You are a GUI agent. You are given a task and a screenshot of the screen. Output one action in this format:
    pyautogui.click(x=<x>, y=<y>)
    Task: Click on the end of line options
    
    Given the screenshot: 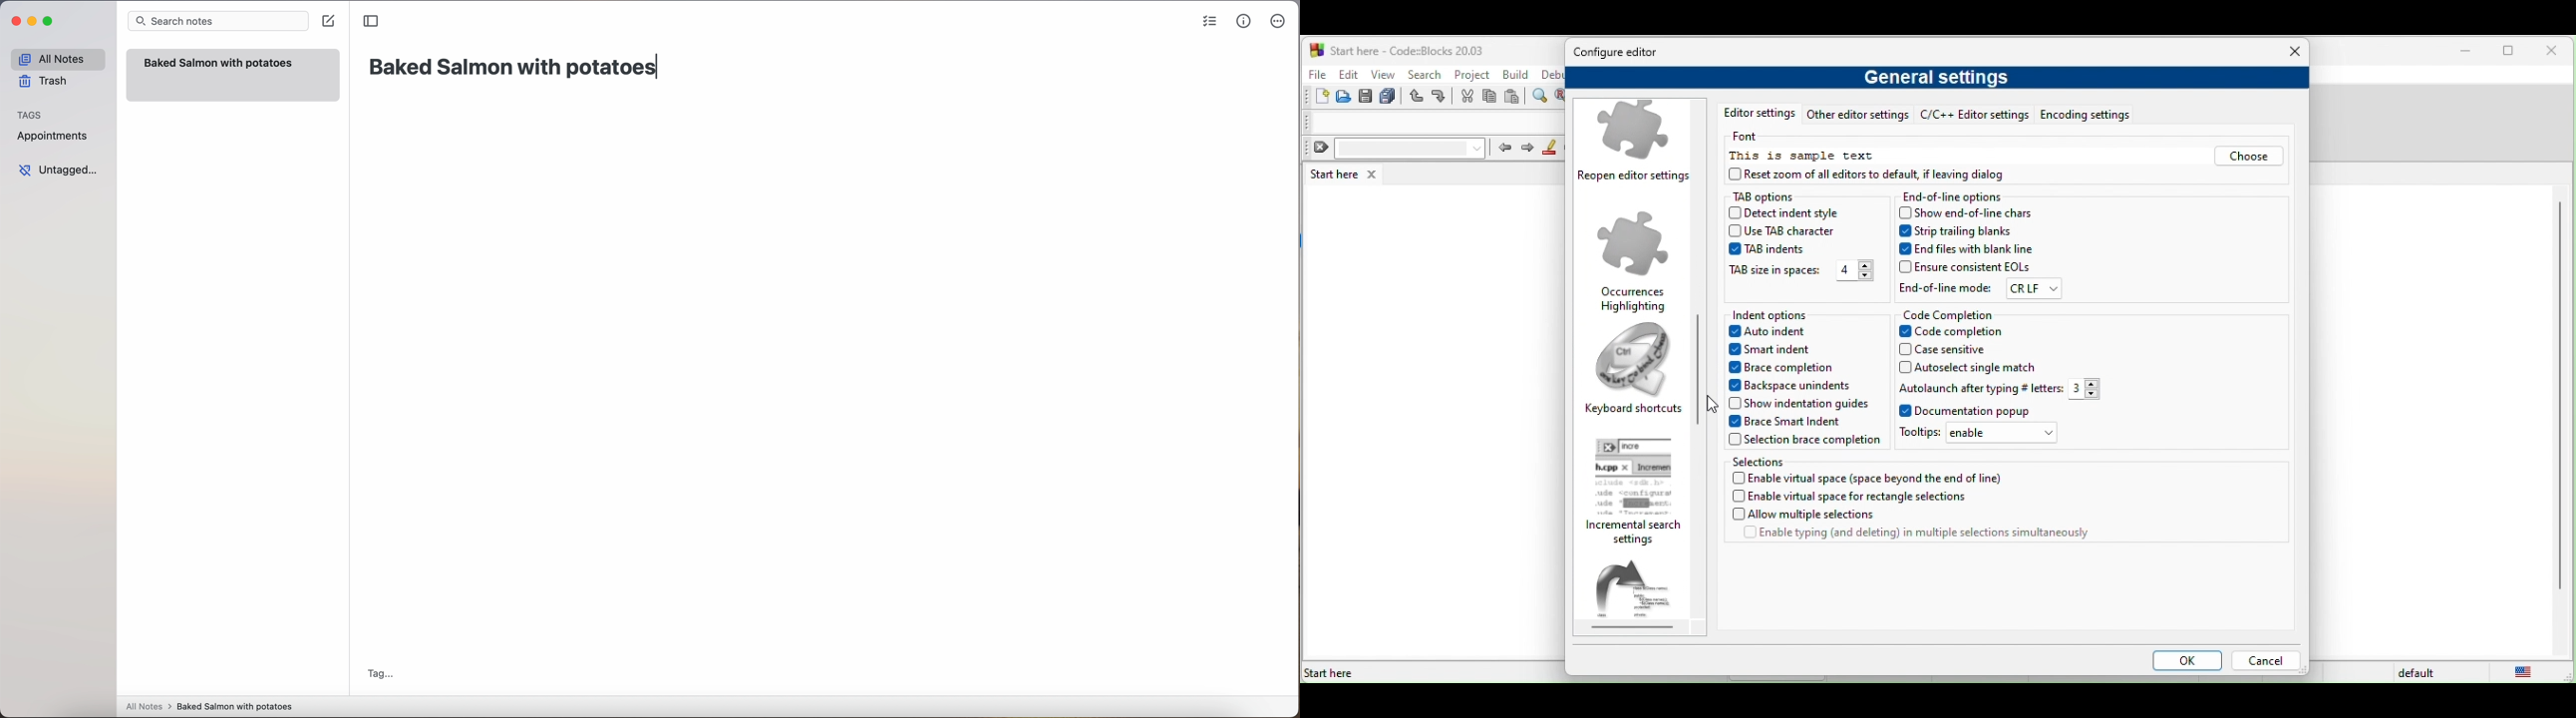 What is the action you would take?
    pyautogui.click(x=1958, y=197)
    